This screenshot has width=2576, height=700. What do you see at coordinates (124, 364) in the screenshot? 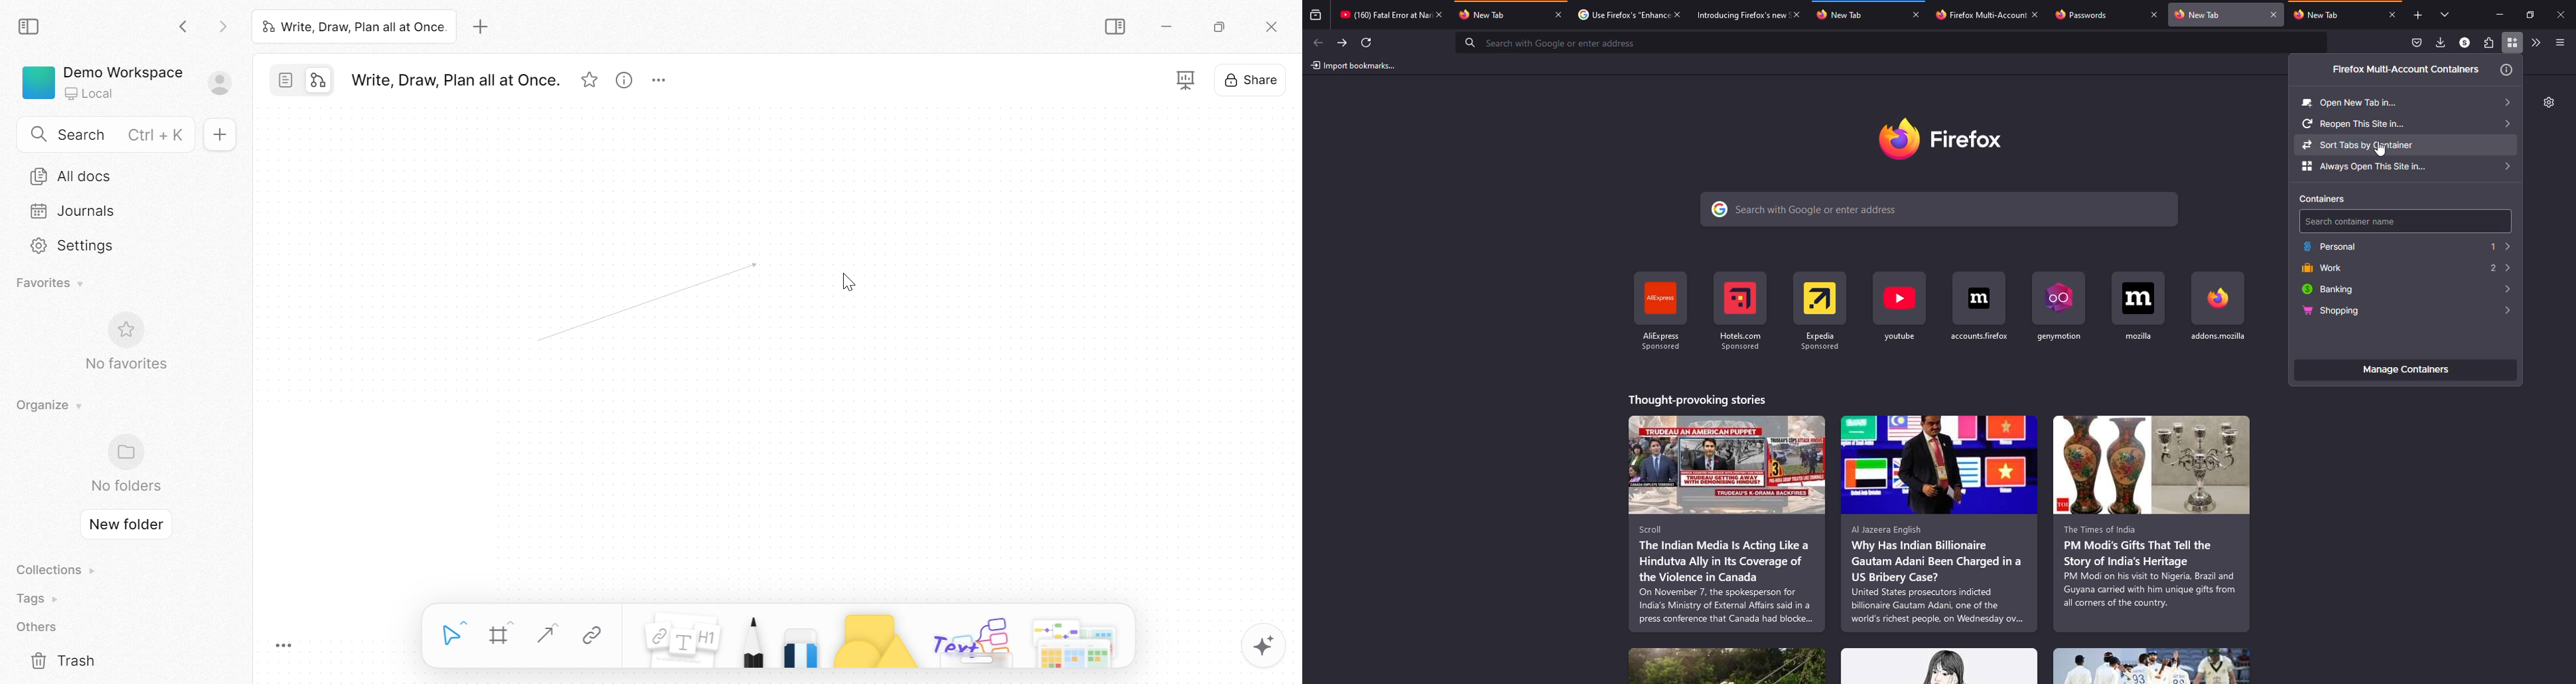
I see `No favorites` at bounding box center [124, 364].